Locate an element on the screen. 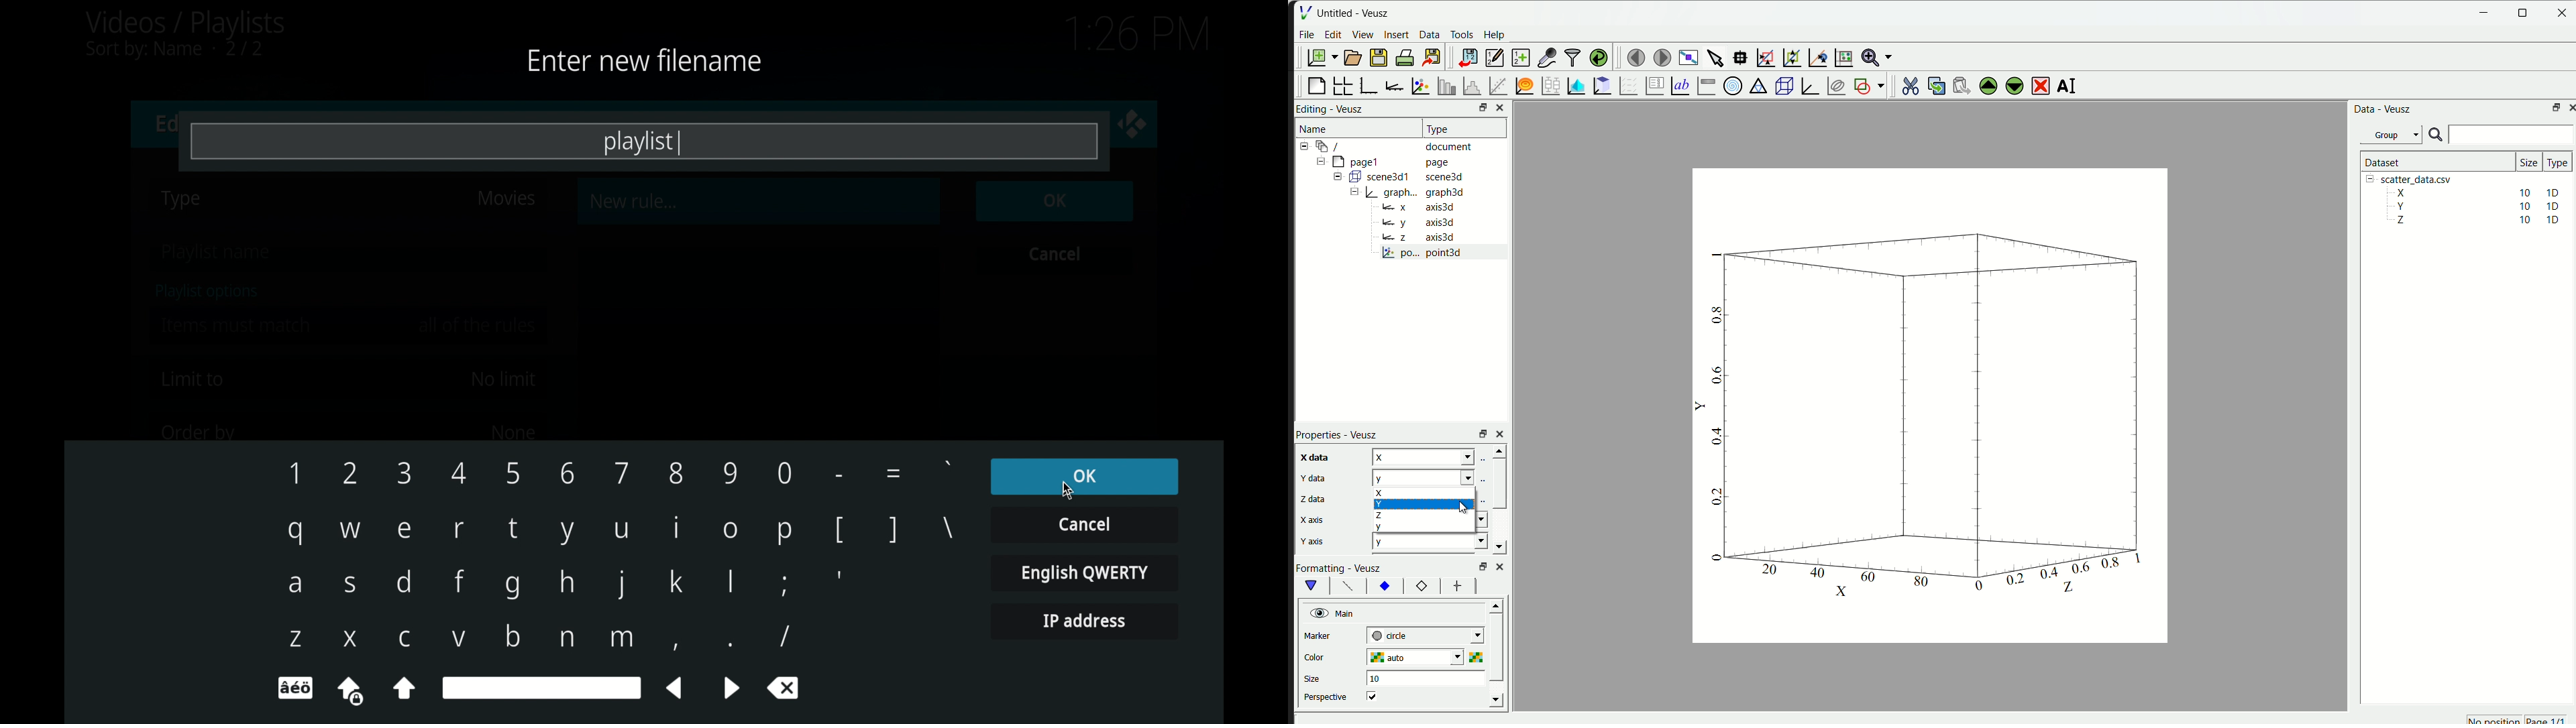 The width and height of the screenshot is (2576, 728). x x is located at coordinates (1436, 499).